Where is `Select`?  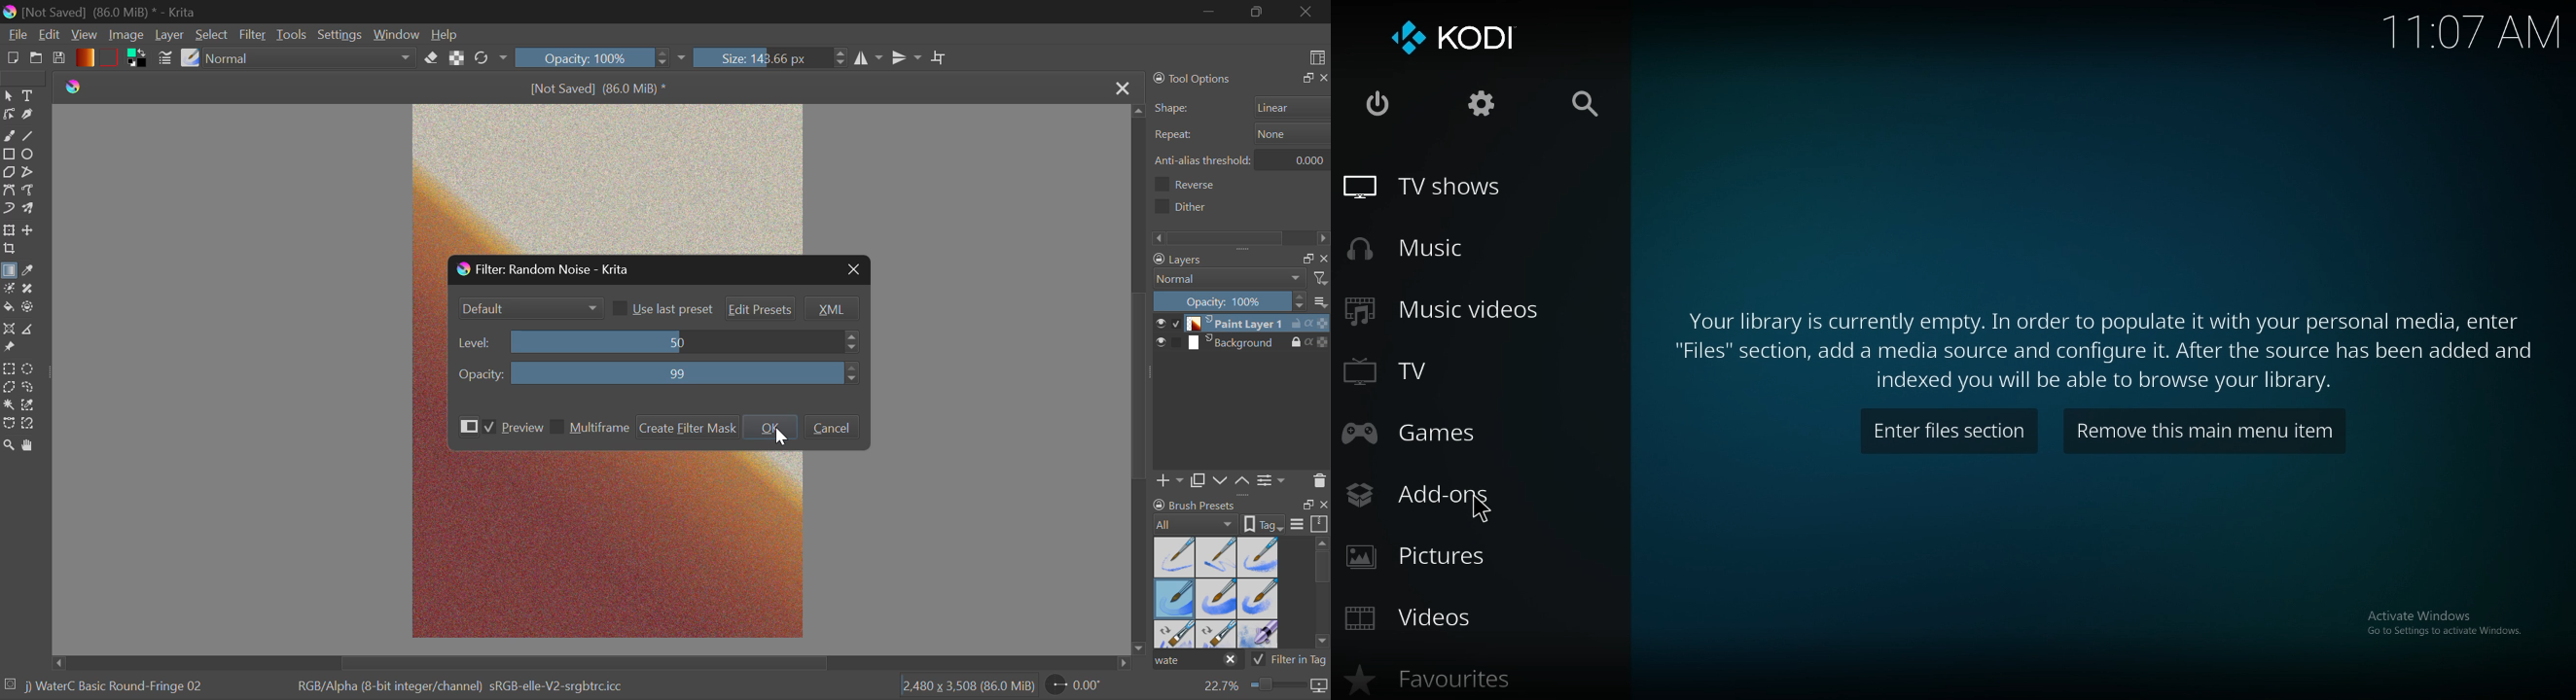 Select is located at coordinates (212, 33).